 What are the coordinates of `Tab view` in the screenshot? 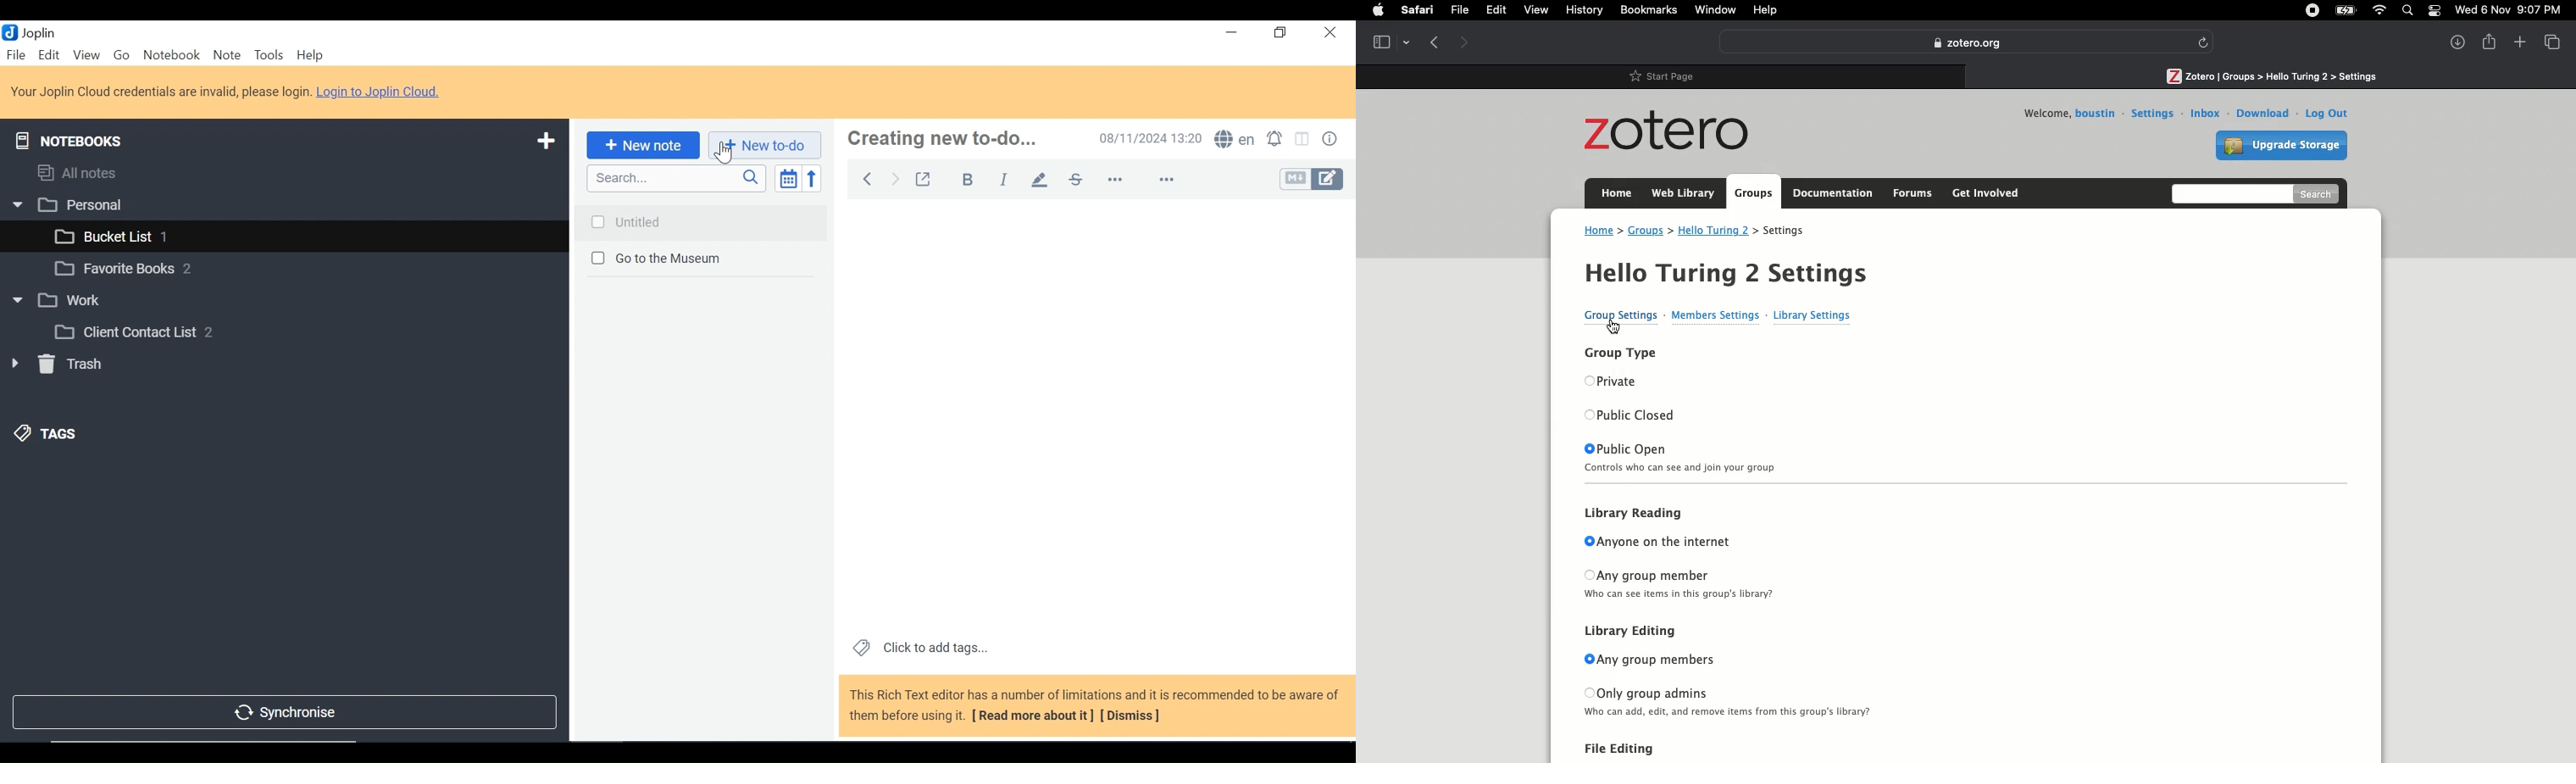 It's located at (1390, 41).